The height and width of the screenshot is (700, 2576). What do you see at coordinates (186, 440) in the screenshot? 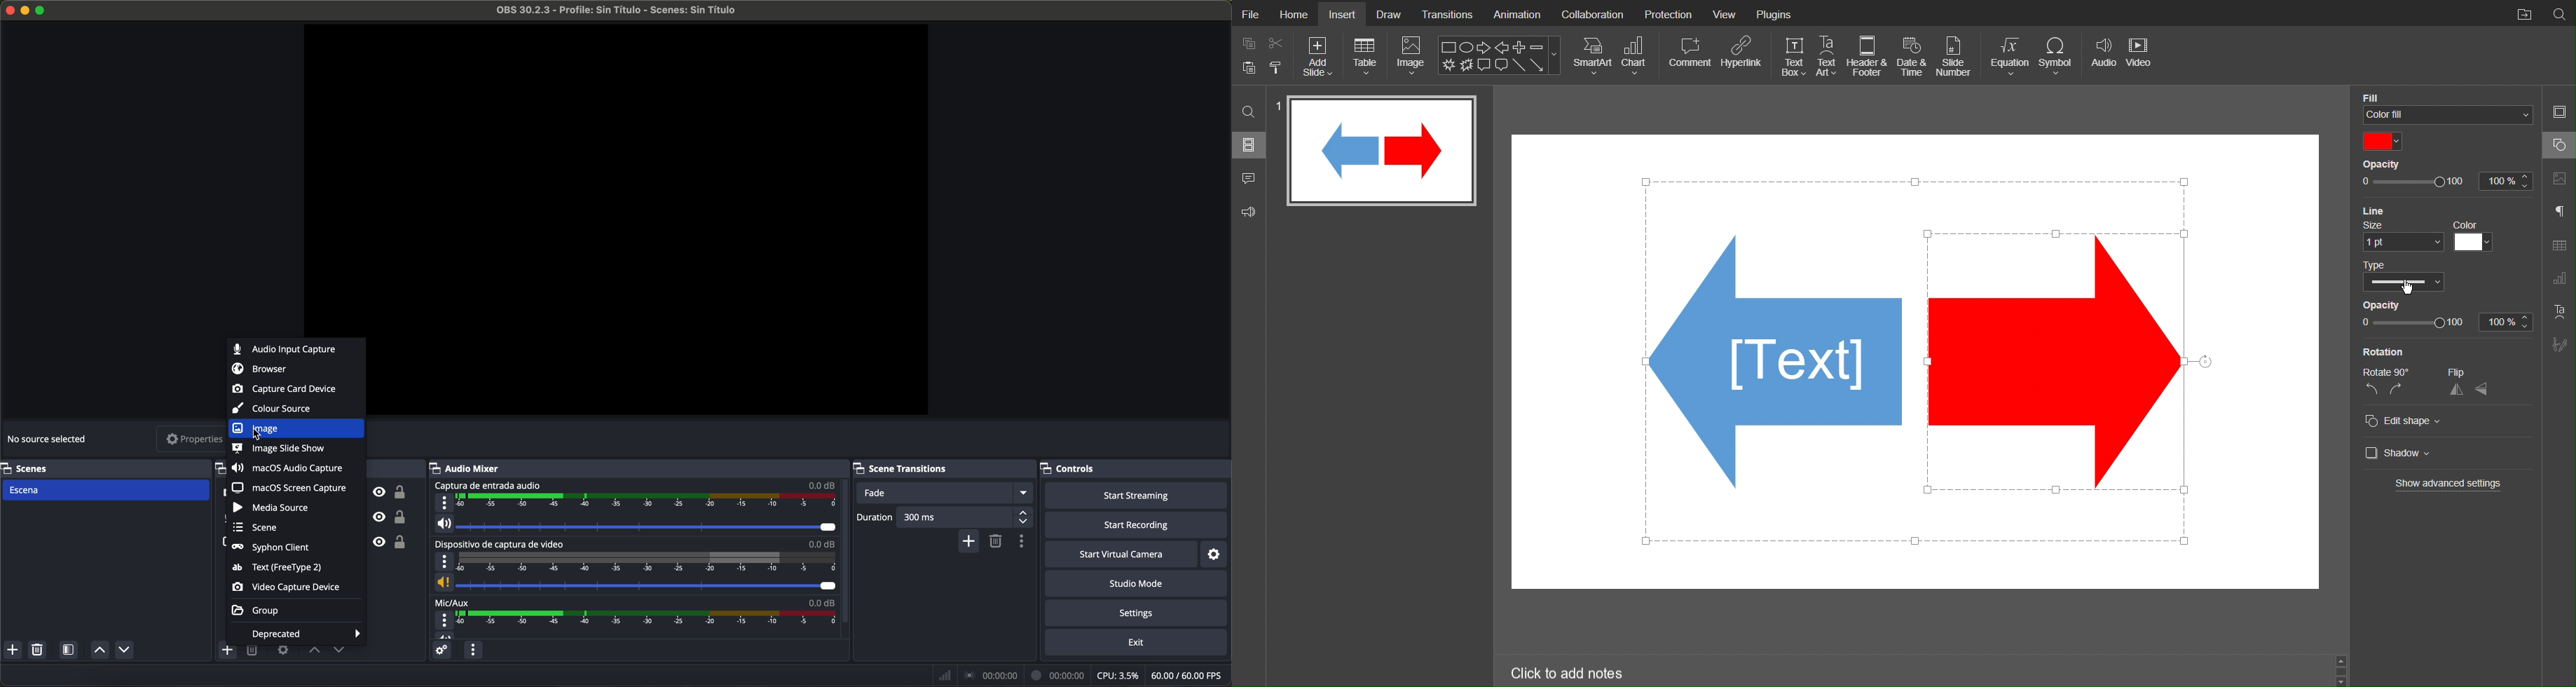
I see `properties` at bounding box center [186, 440].